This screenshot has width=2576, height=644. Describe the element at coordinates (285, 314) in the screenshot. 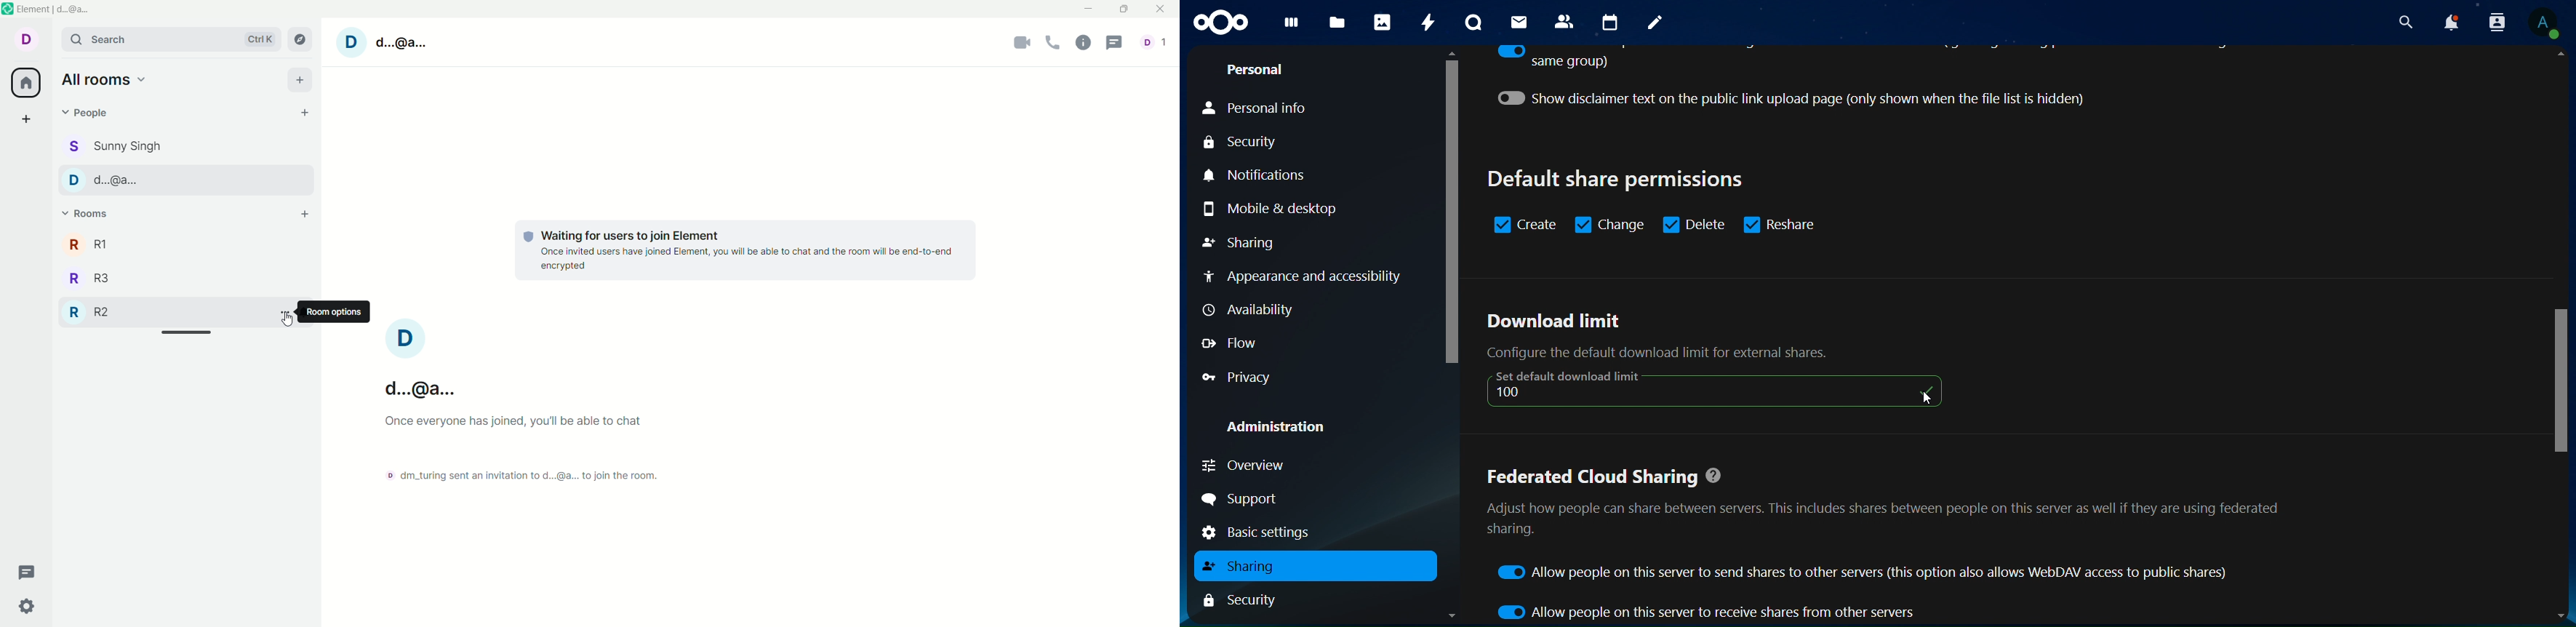

I see `option` at that location.